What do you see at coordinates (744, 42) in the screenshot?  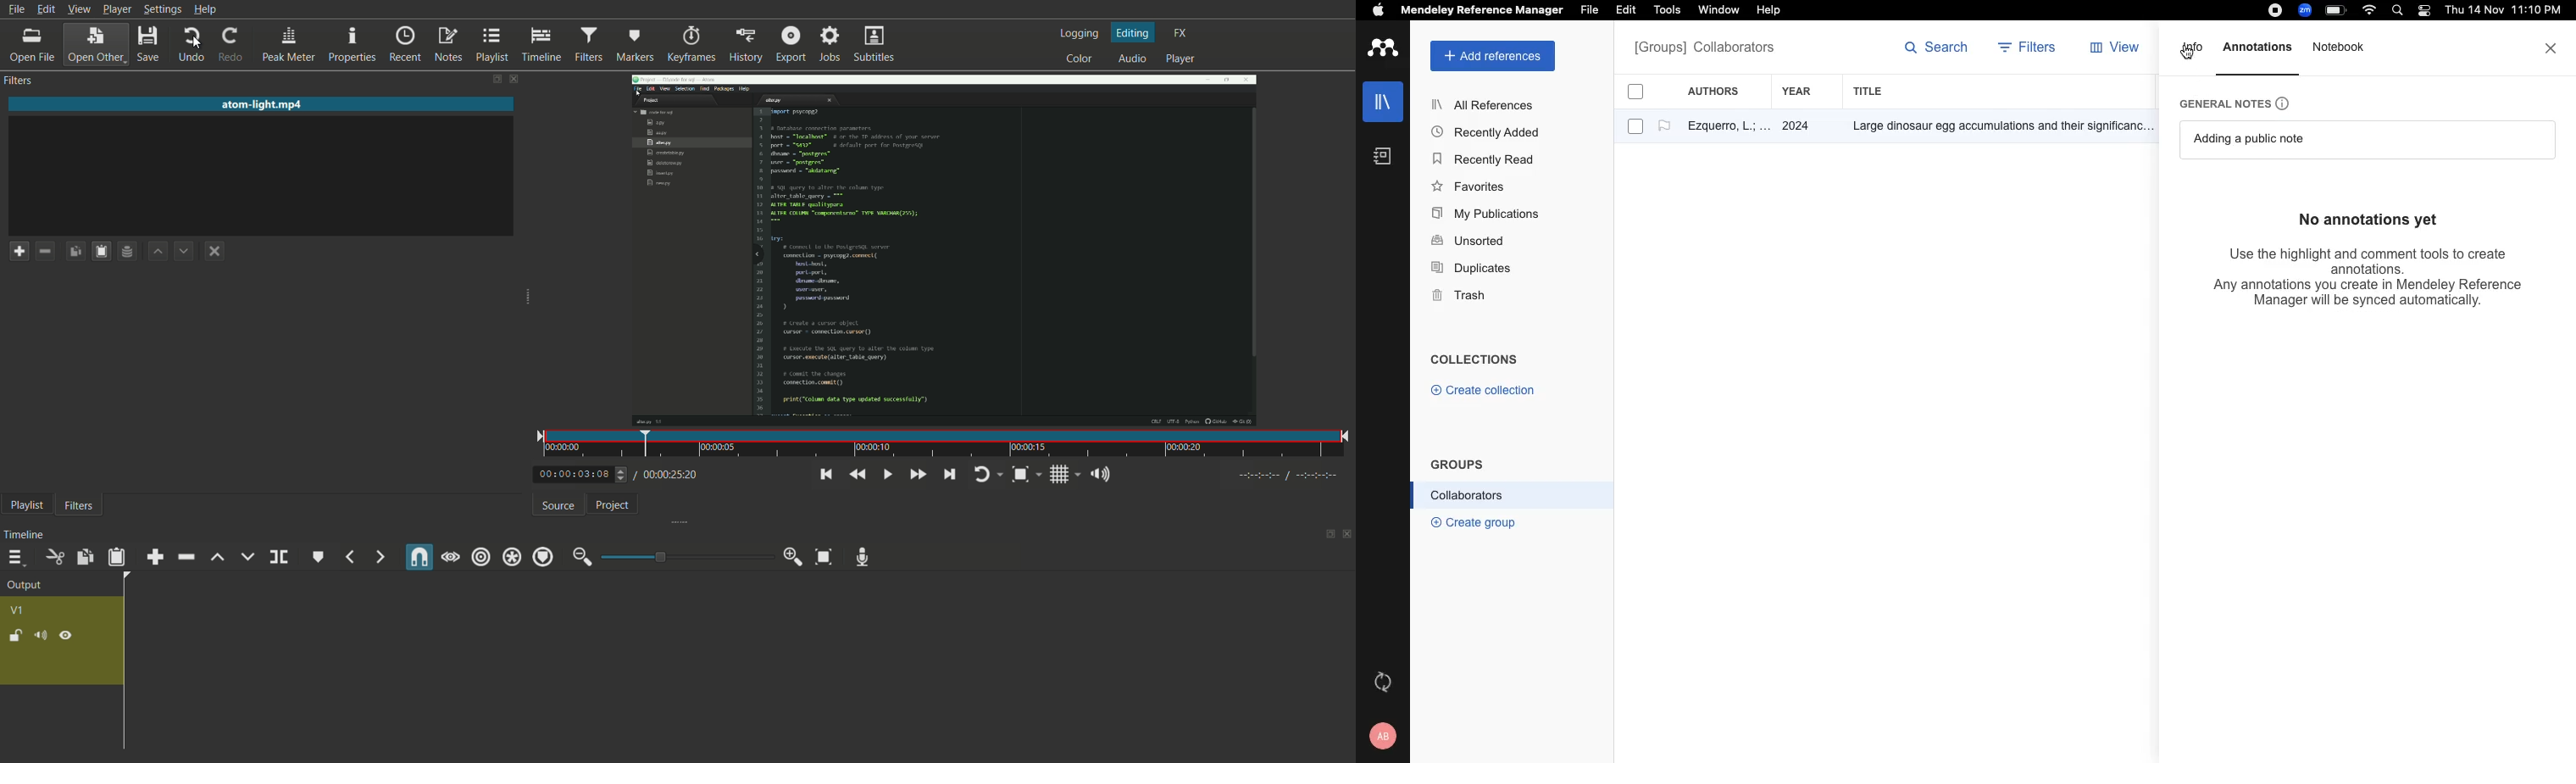 I see `history` at bounding box center [744, 42].